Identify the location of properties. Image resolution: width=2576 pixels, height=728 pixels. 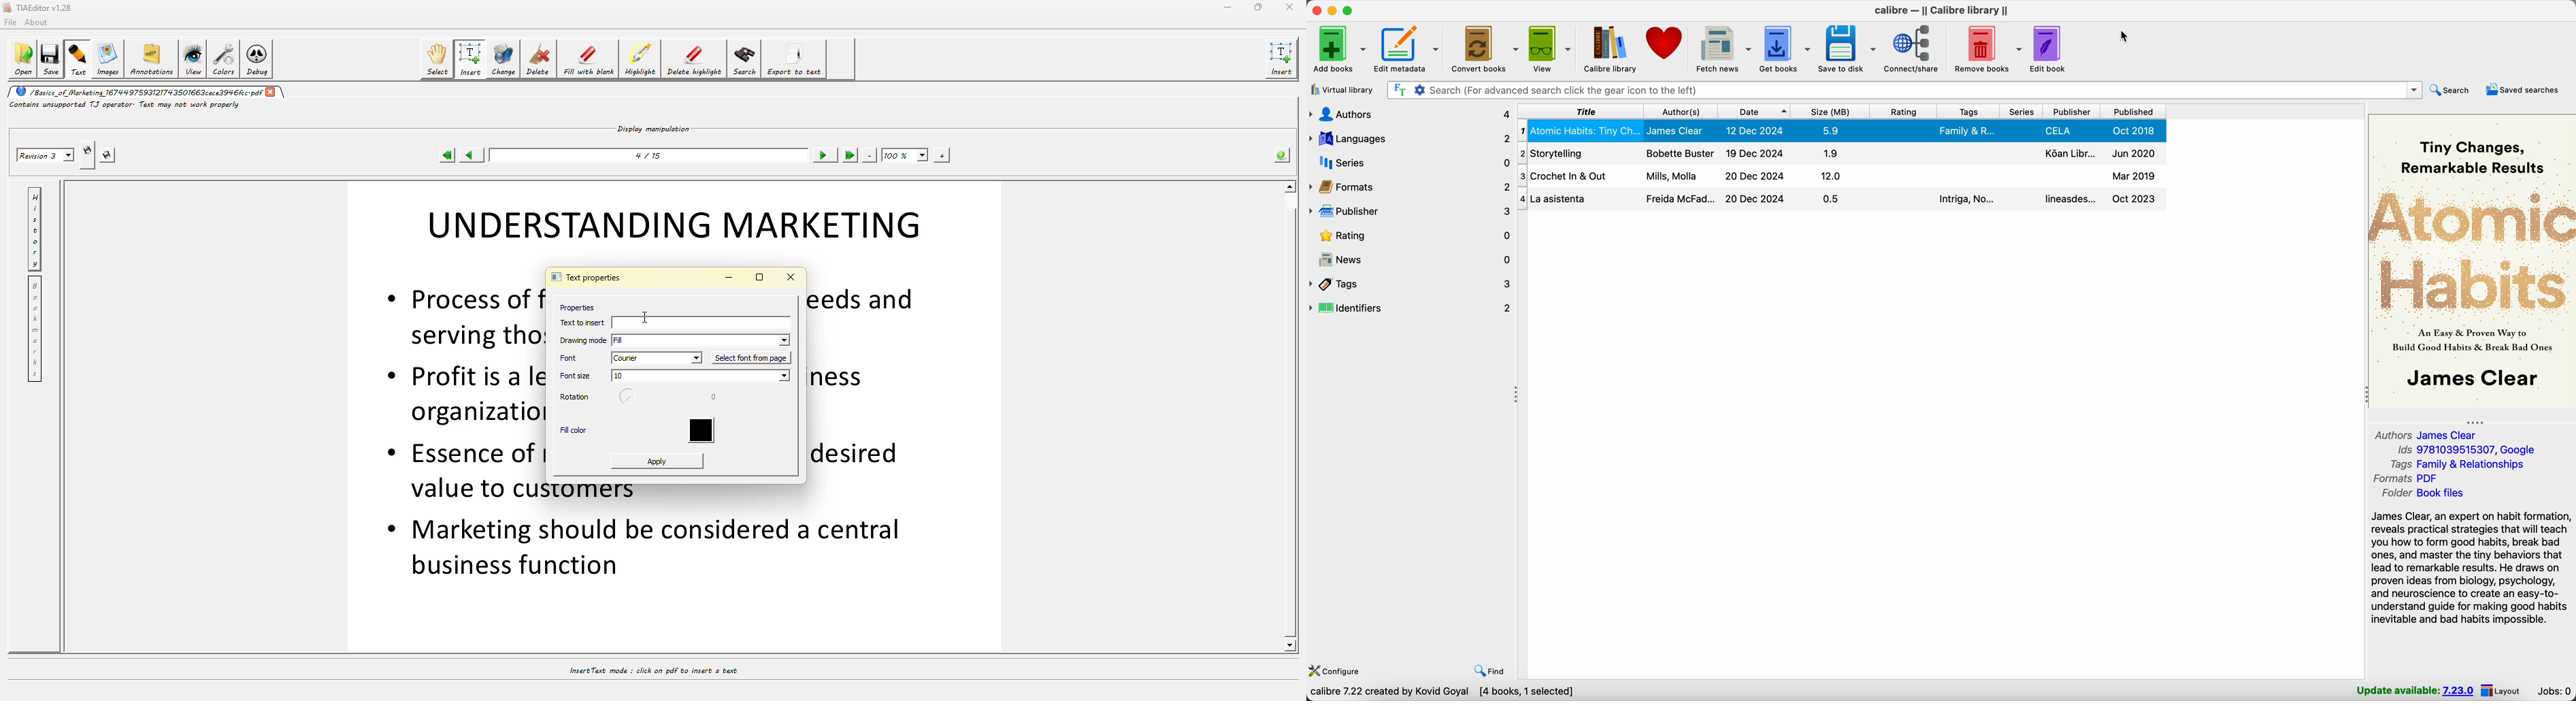
(576, 306).